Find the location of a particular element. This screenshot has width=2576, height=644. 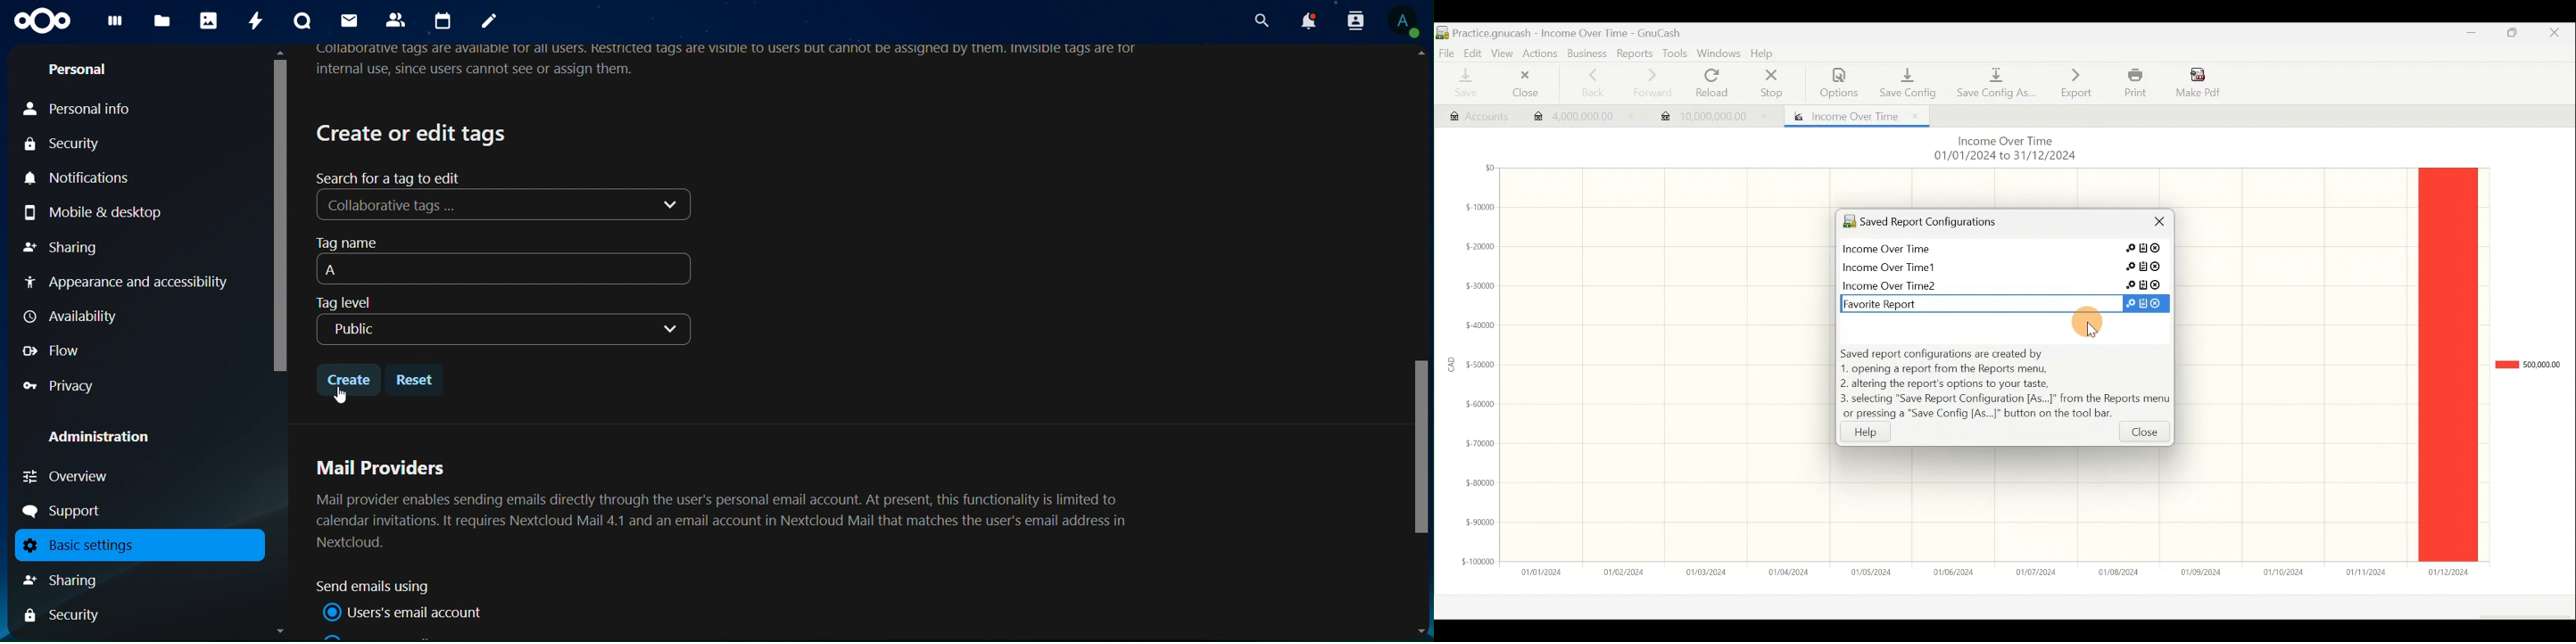

contacts is located at coordinates (399, 21).